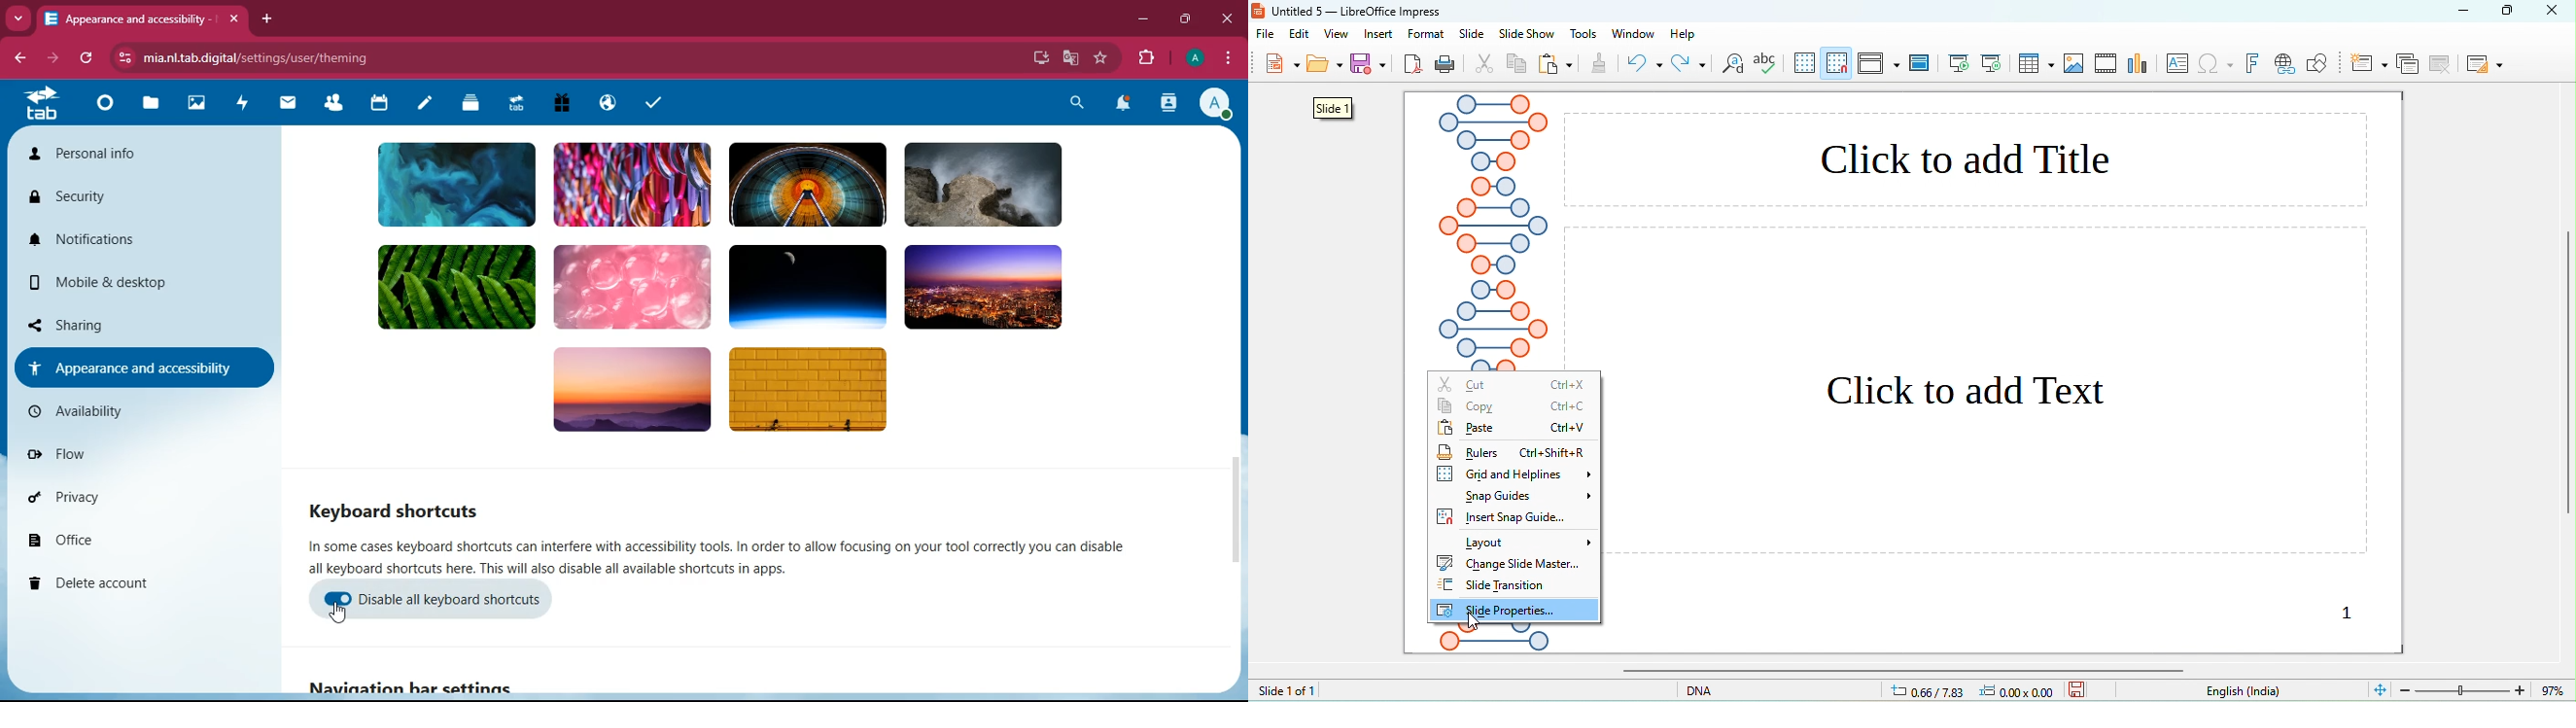  Describe the element at coordinates (1768, 65) in the screenshot. I see `spelling` at that location.